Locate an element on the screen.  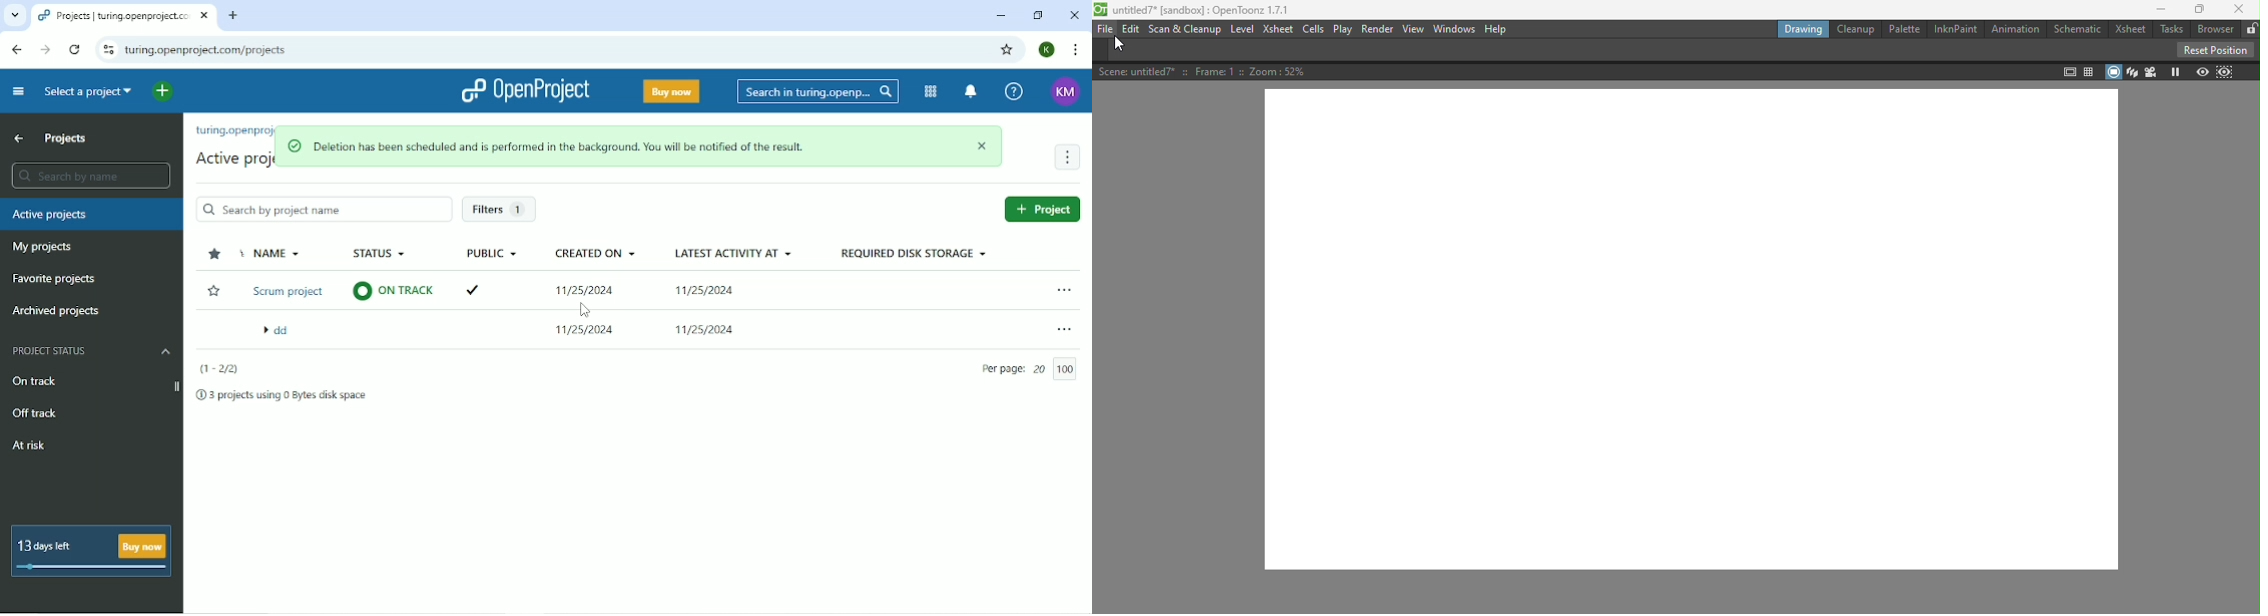
More is located at coordinates (1066, 158).